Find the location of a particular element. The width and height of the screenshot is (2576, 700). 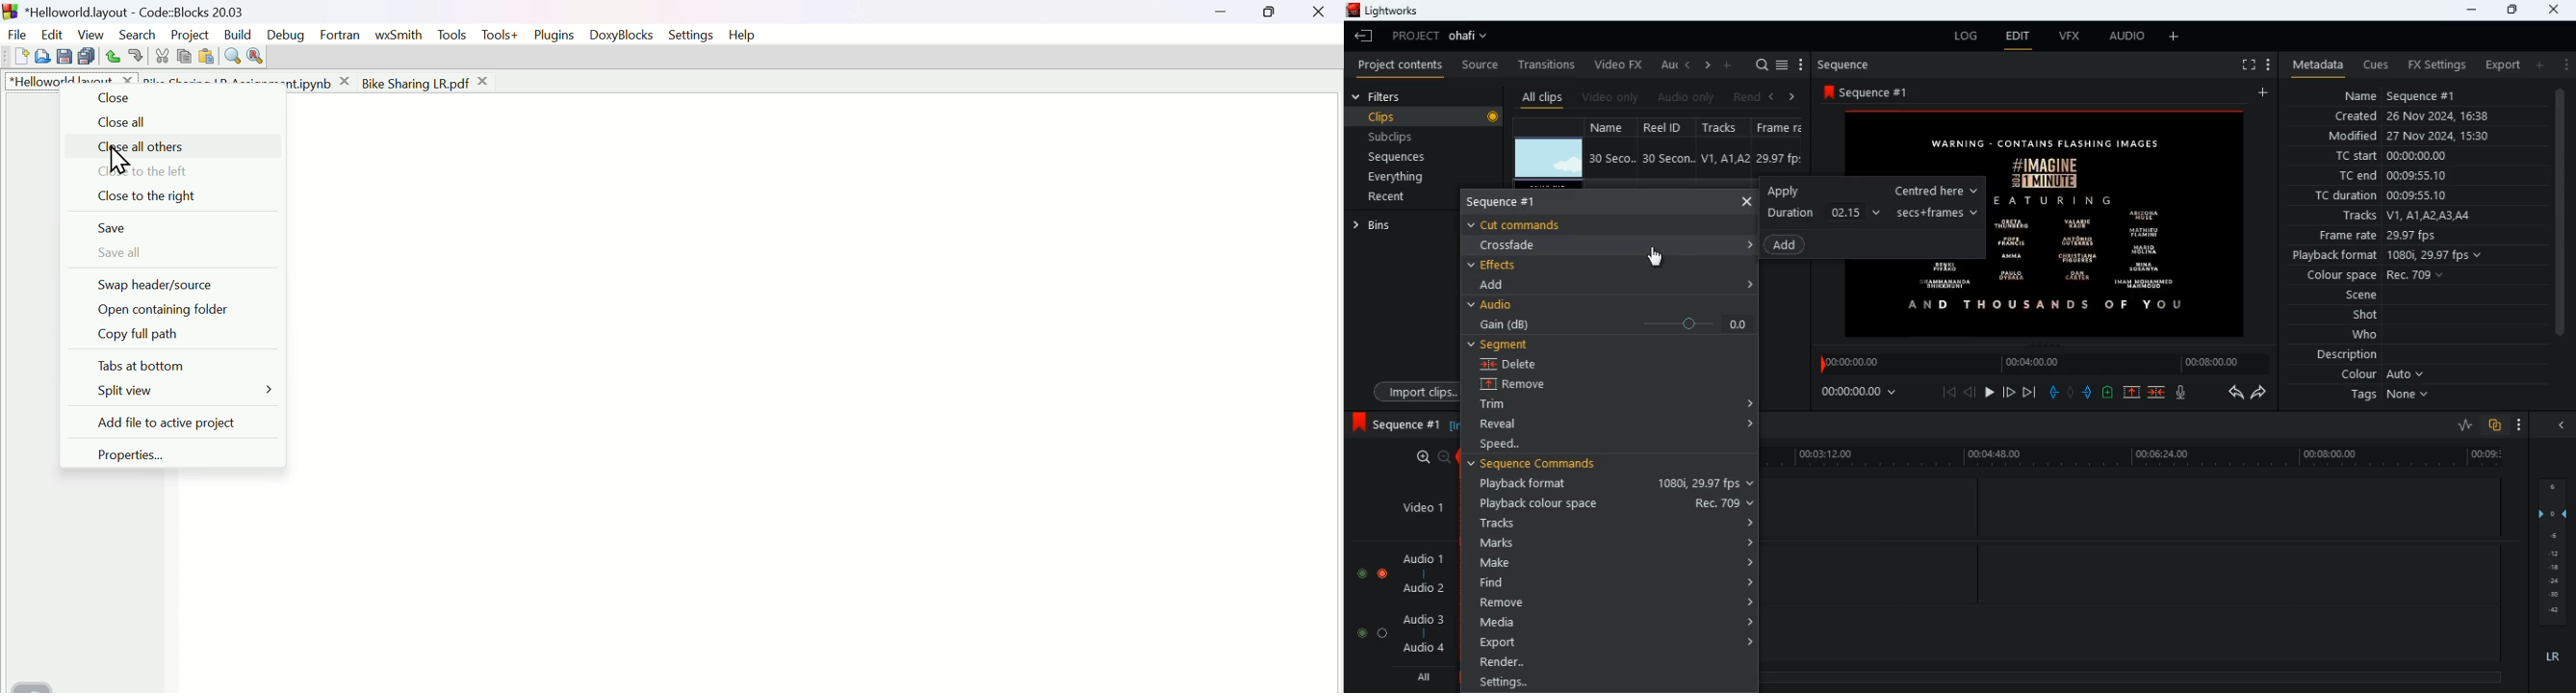

Accordion is located at coordinates (1747, 425).